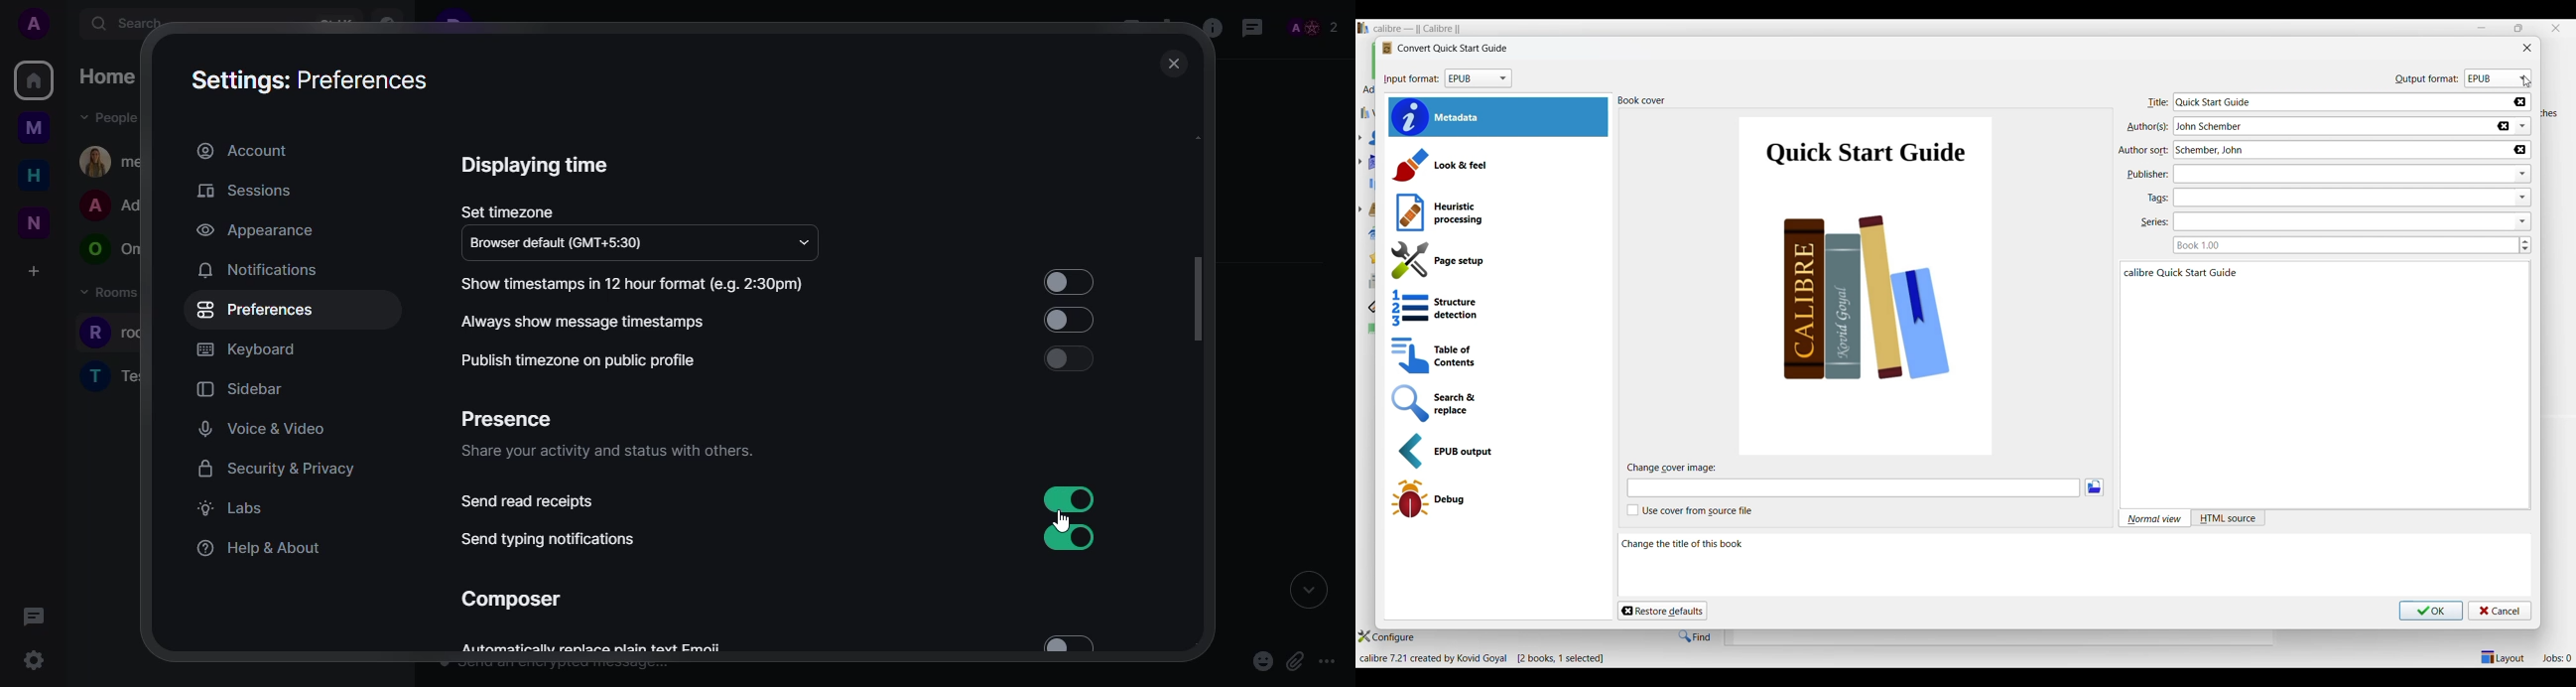 This screenshot has height=700, width=2576. What do you see at coordinates (257, 269) in the screenshot?
I see `notifications` at bounding box center [257, 269].